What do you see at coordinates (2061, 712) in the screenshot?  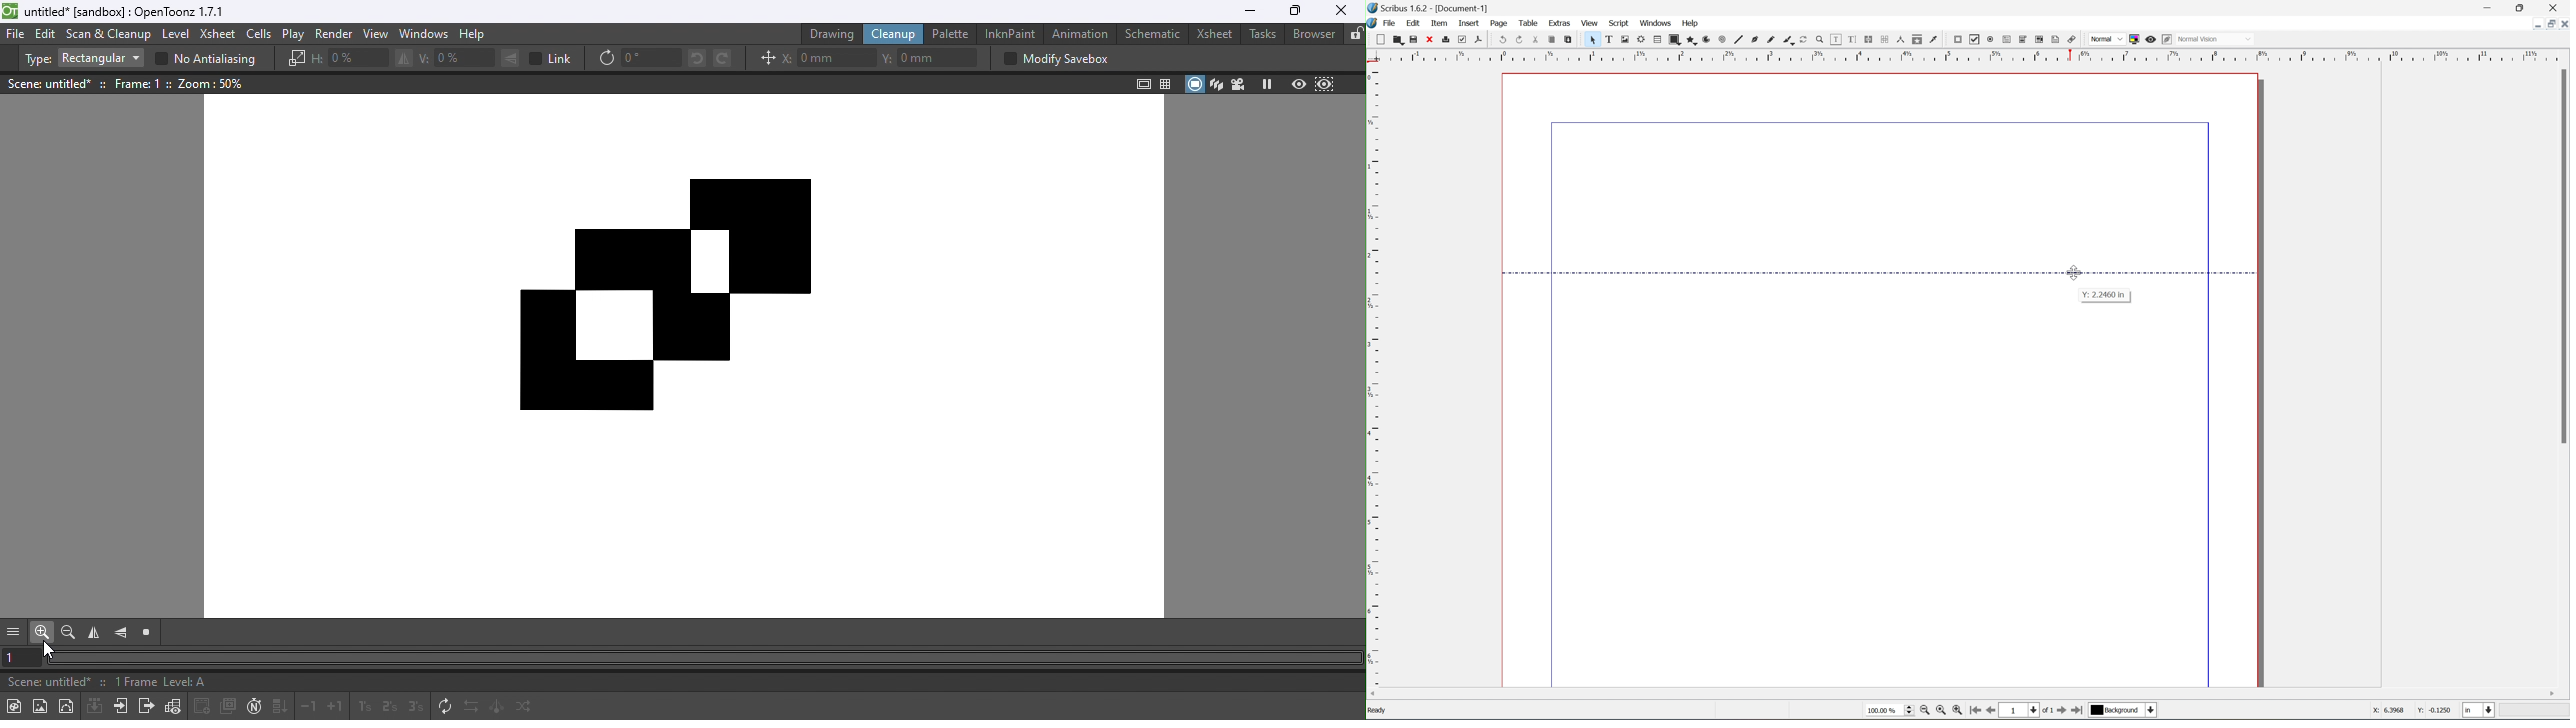 I see `go to first page` at bounding box center [2061, 712].